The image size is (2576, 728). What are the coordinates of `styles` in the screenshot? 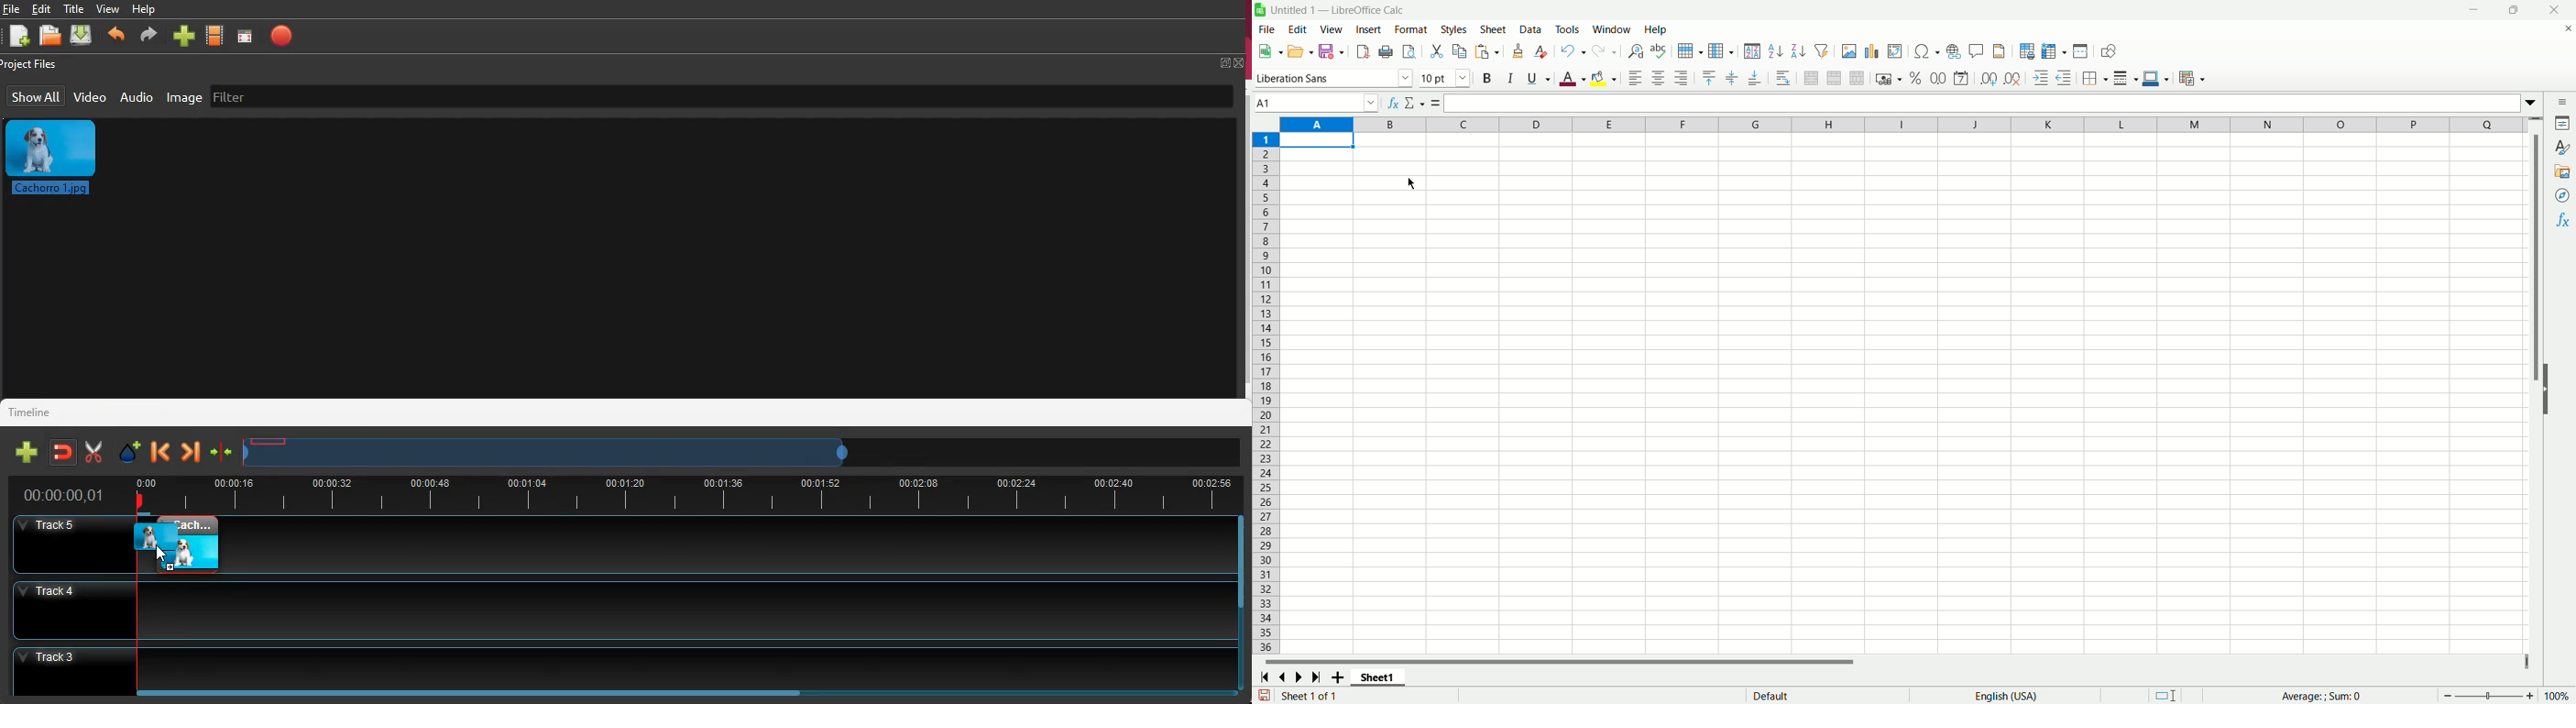 It's located at (1456, 29).